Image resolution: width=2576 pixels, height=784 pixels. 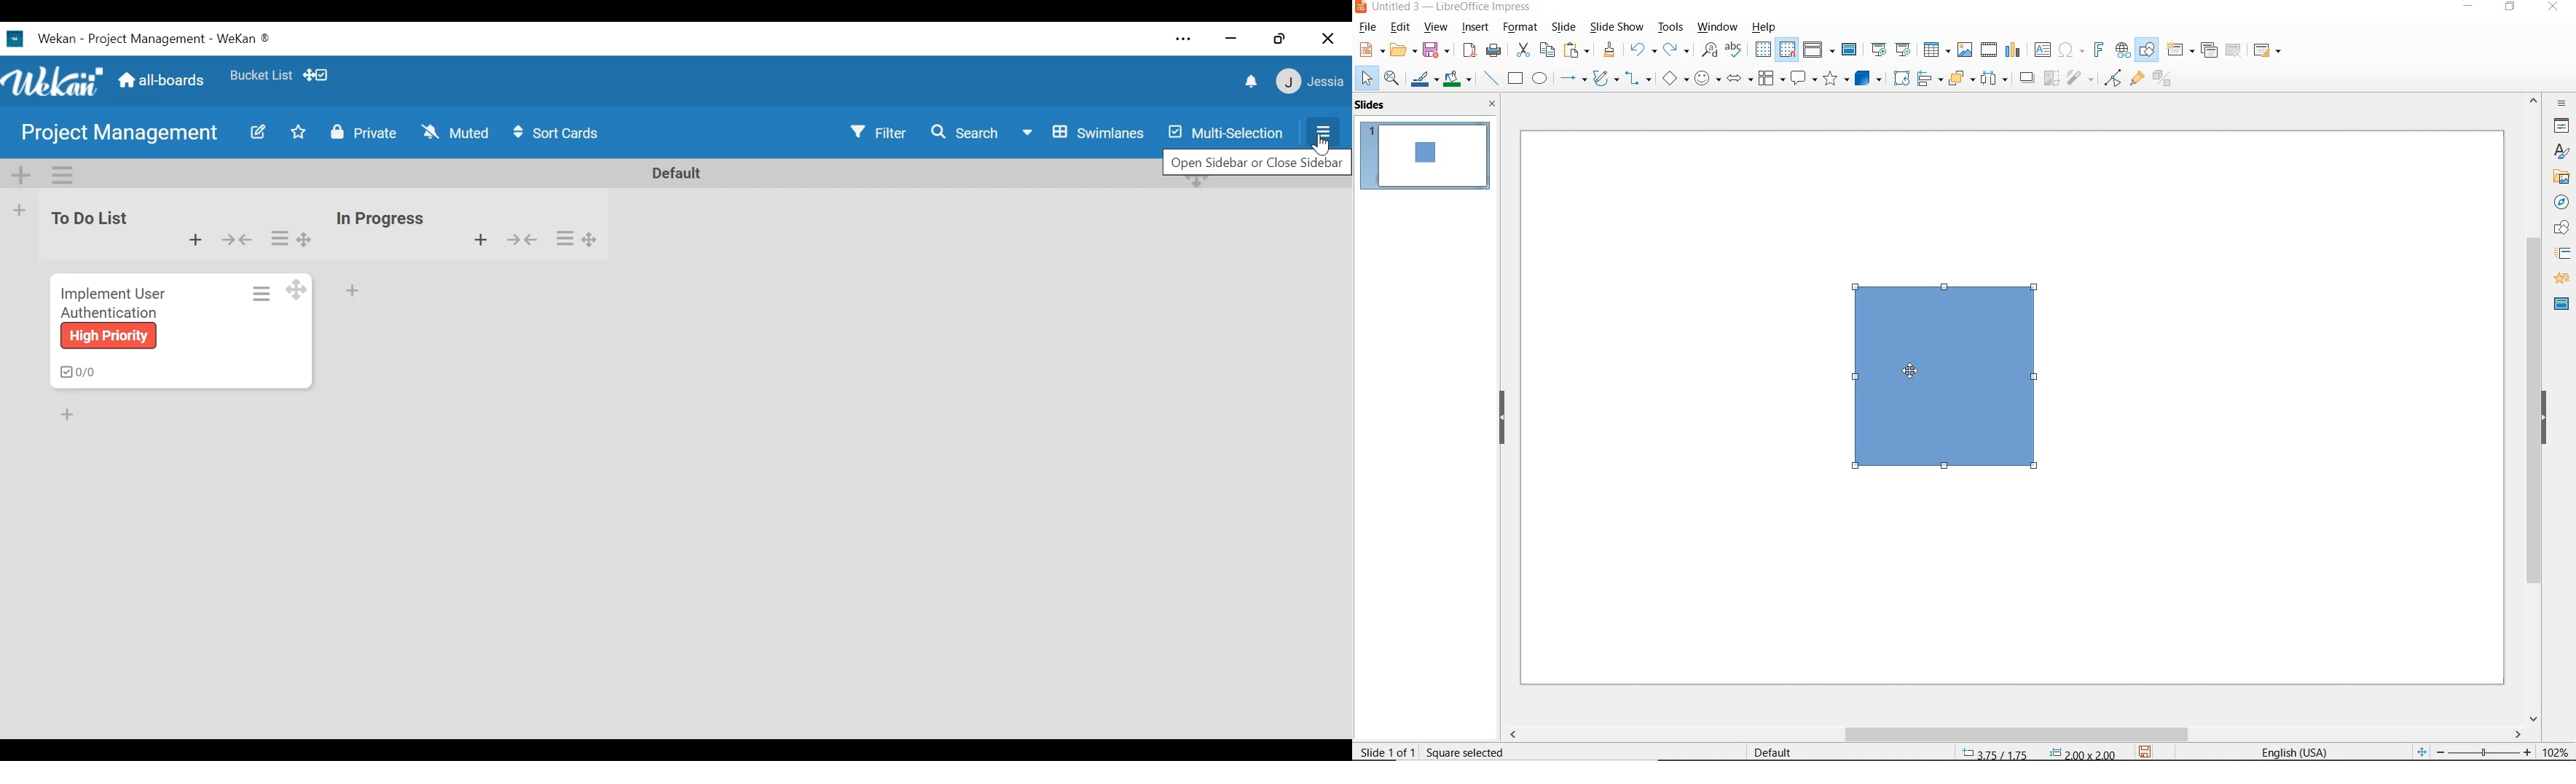 I want to click on insert text box, so click(x=2041, y=49).